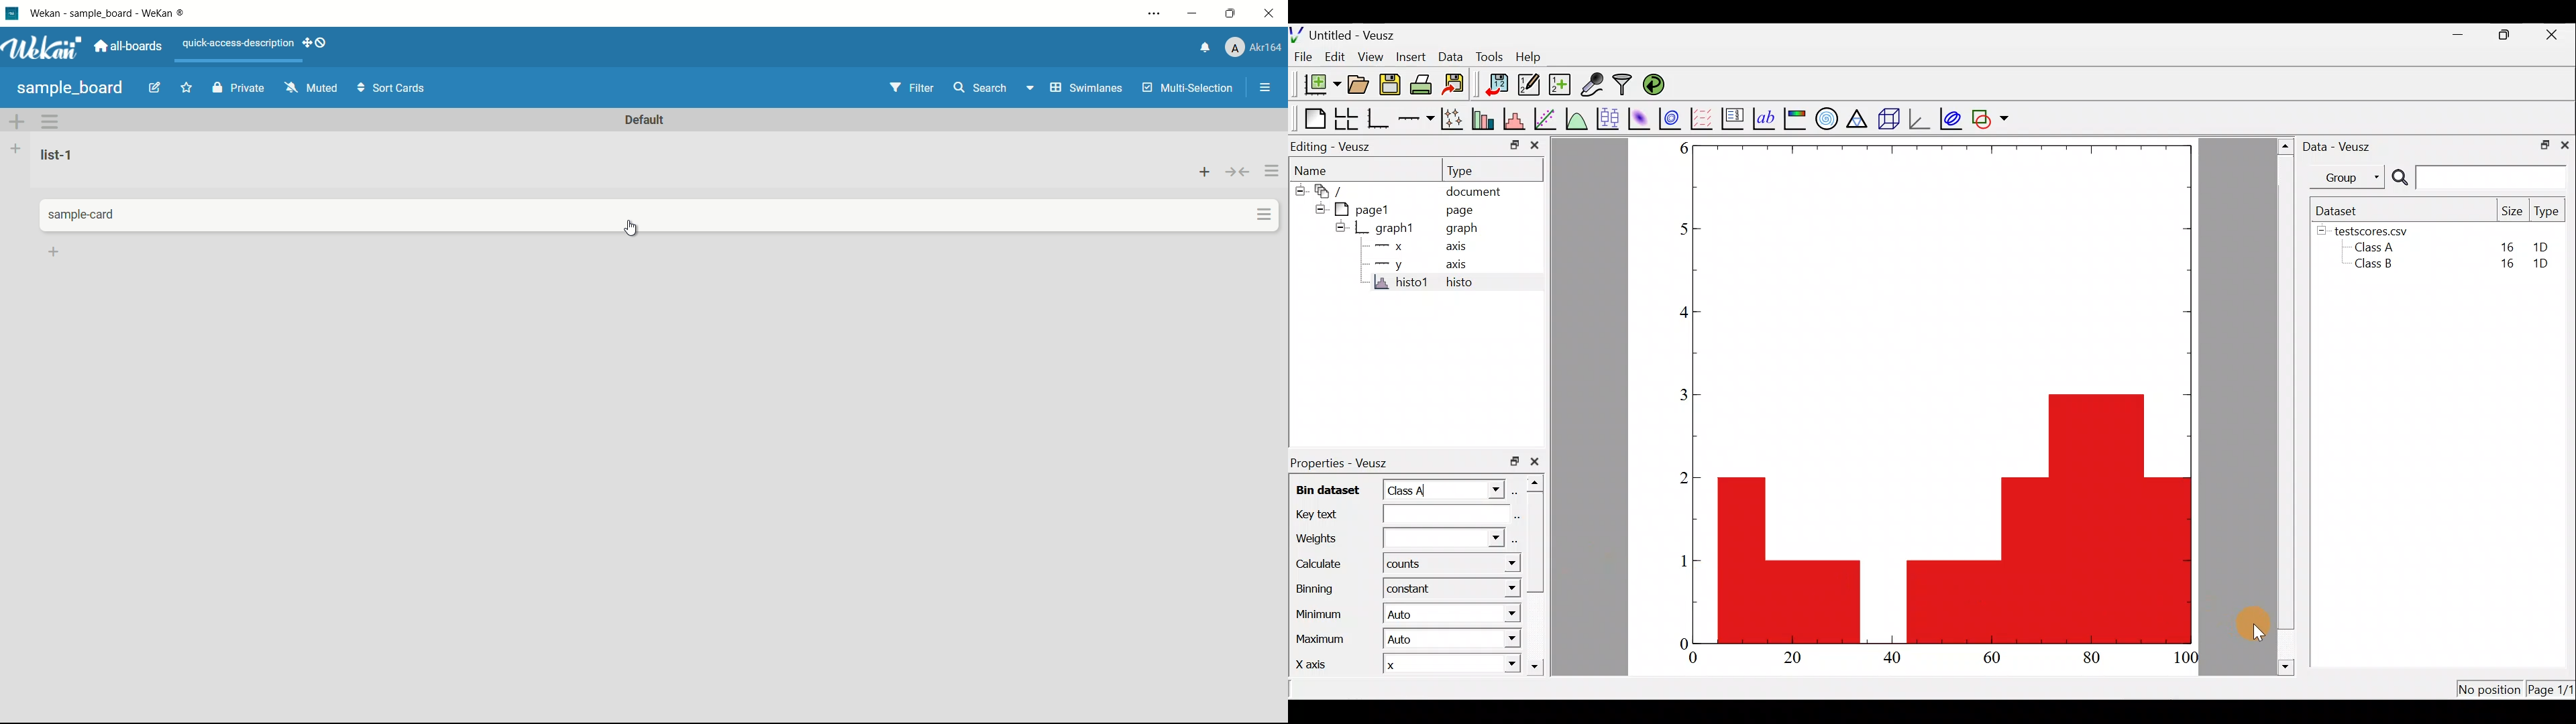 This screenshot has height=728, width=2576. What do you see at coordinates (1203, 46) in the screenshot?
I see `notifications` at bounding box center [1203, 46].